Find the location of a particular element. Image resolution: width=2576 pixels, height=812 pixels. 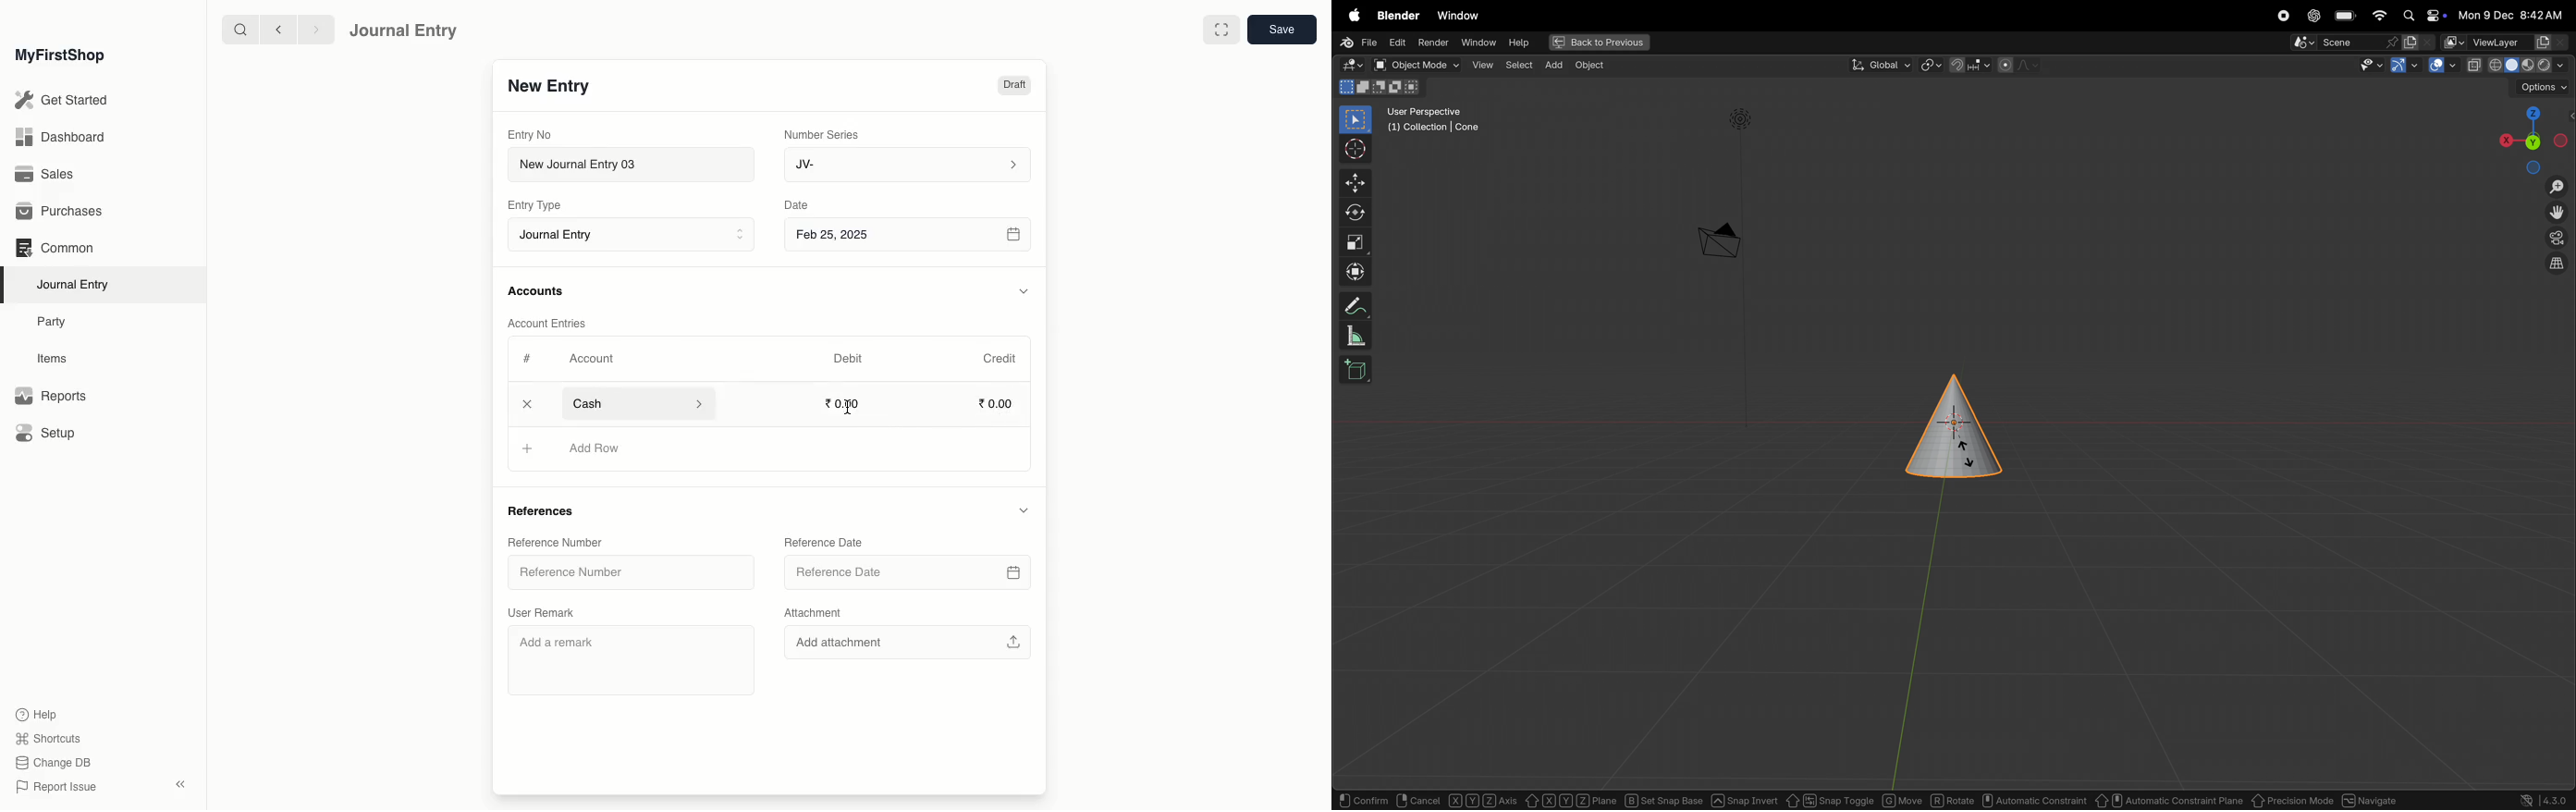

battery is located at coordinates (2347, 15).